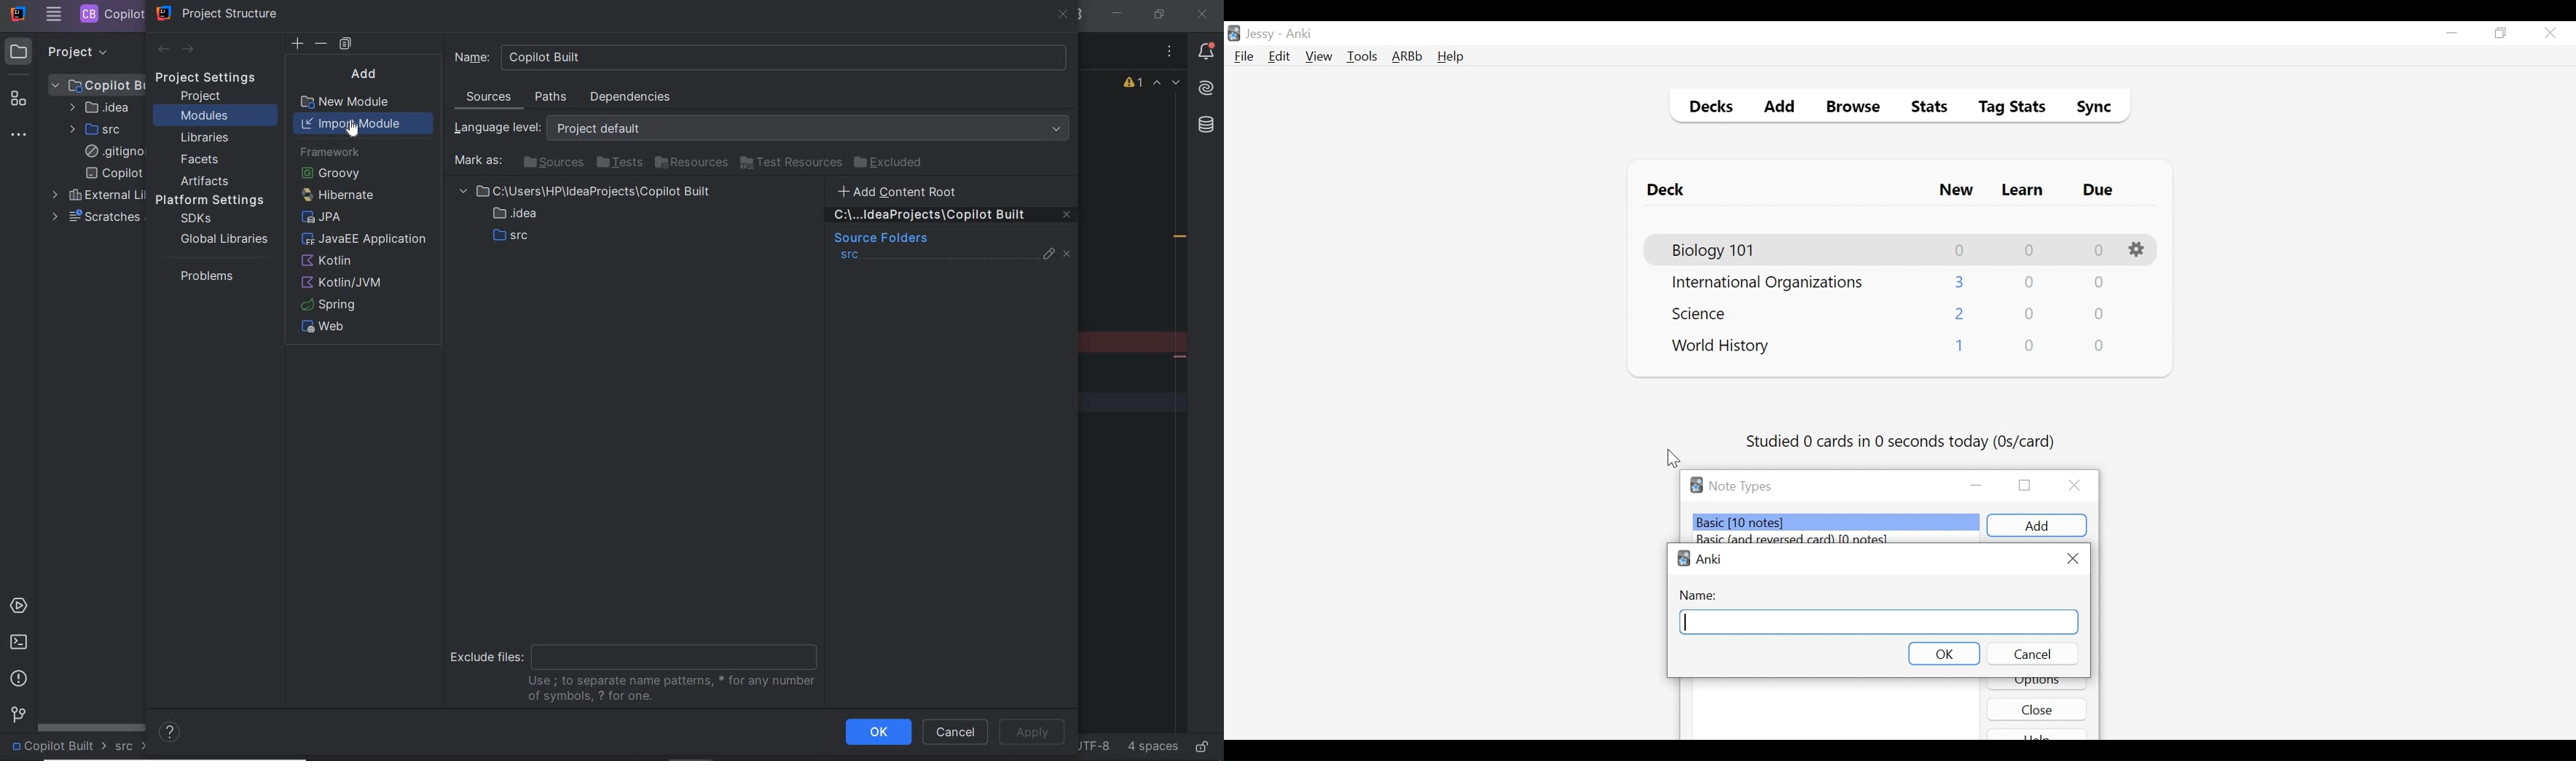  I want to click on modules, so click(204, 117).